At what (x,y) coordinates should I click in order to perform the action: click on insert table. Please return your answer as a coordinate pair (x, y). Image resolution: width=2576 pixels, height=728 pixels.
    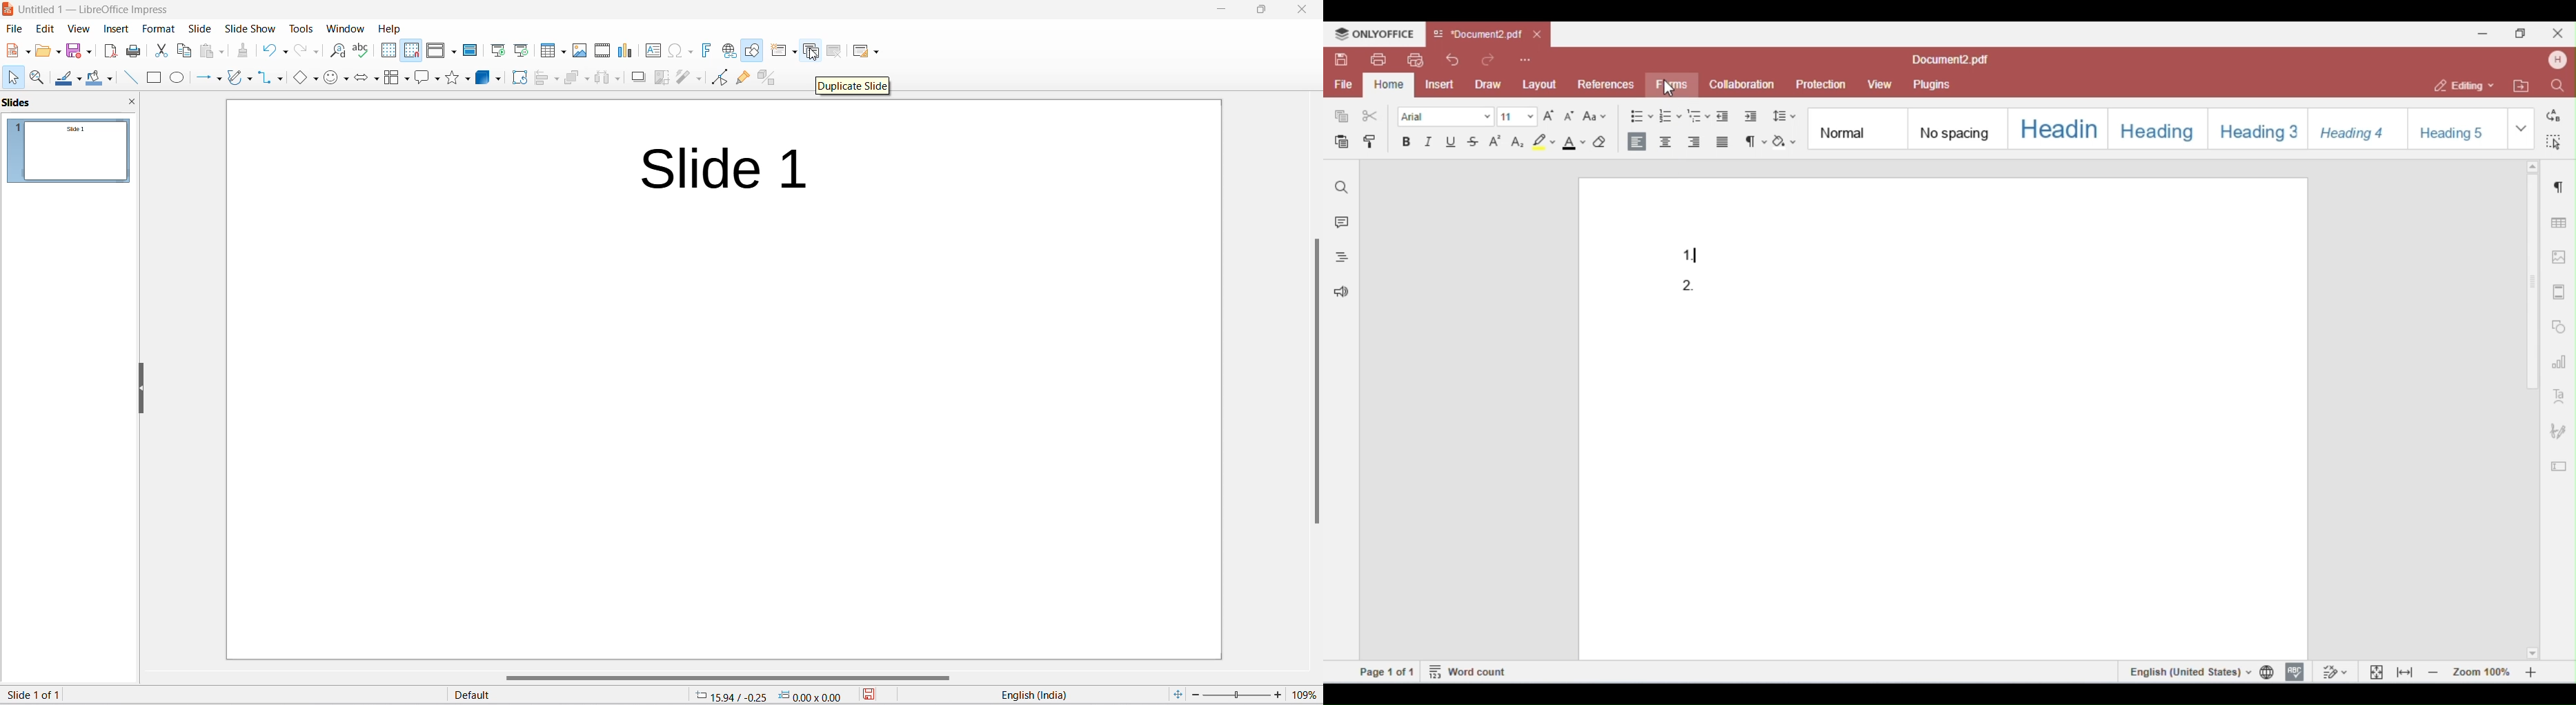
    Looking at the image, I should click on (551, 51).